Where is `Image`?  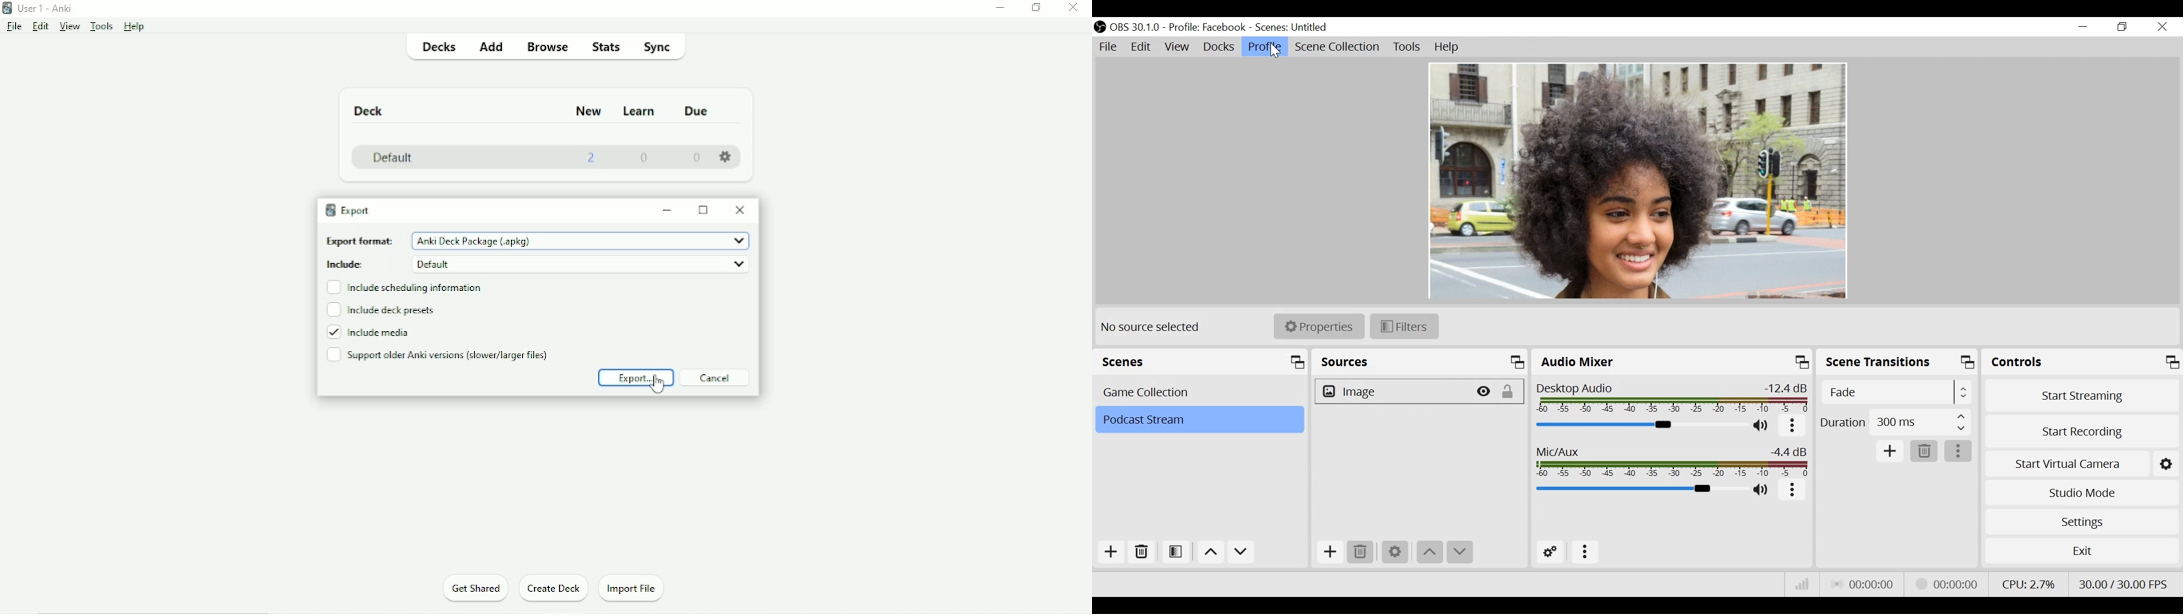 Image is located at coordinates (1393, 392).